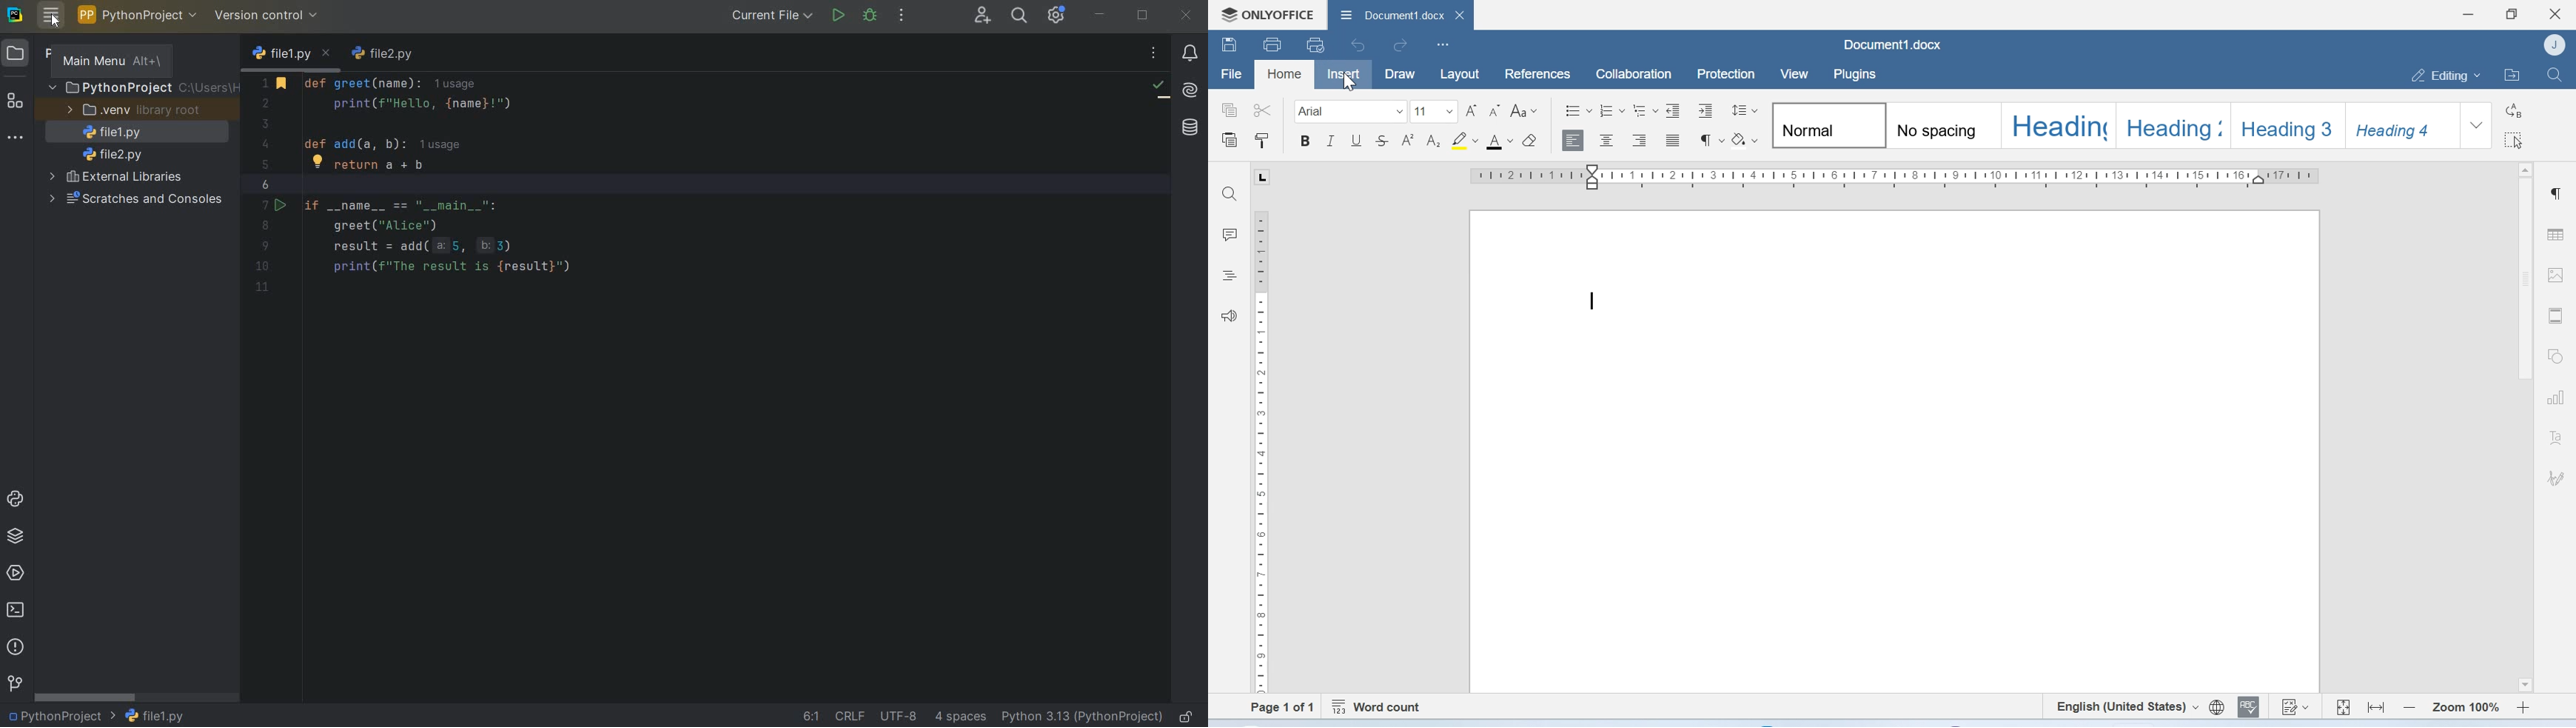 The height and width of the screenshot is (728, 2576). What do you see at coordinates (1191, 92) in the screenshot?
I see `AI Assistant` at bounding box center [1191, 92].